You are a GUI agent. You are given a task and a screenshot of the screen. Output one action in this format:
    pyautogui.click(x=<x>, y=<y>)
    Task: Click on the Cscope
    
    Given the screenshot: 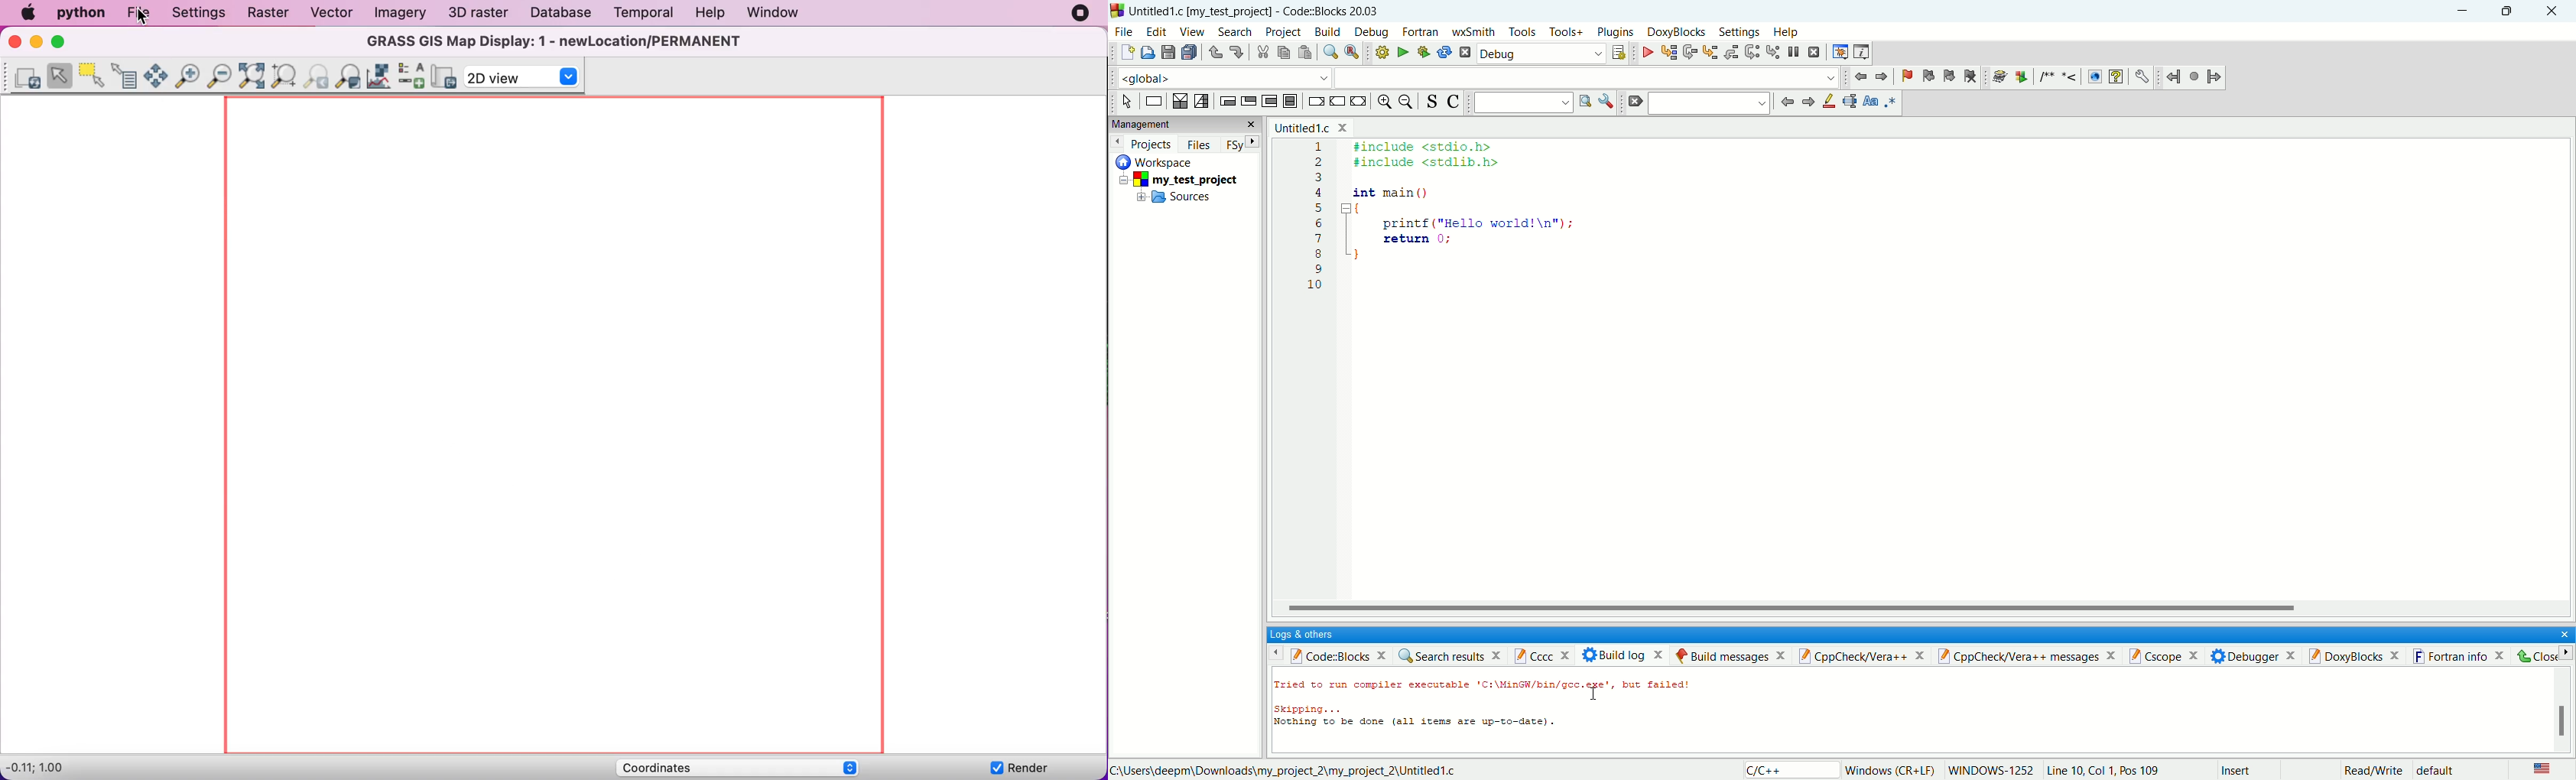 What is the action you would take?
    pyautogui.click(x=2169, y=656)
    